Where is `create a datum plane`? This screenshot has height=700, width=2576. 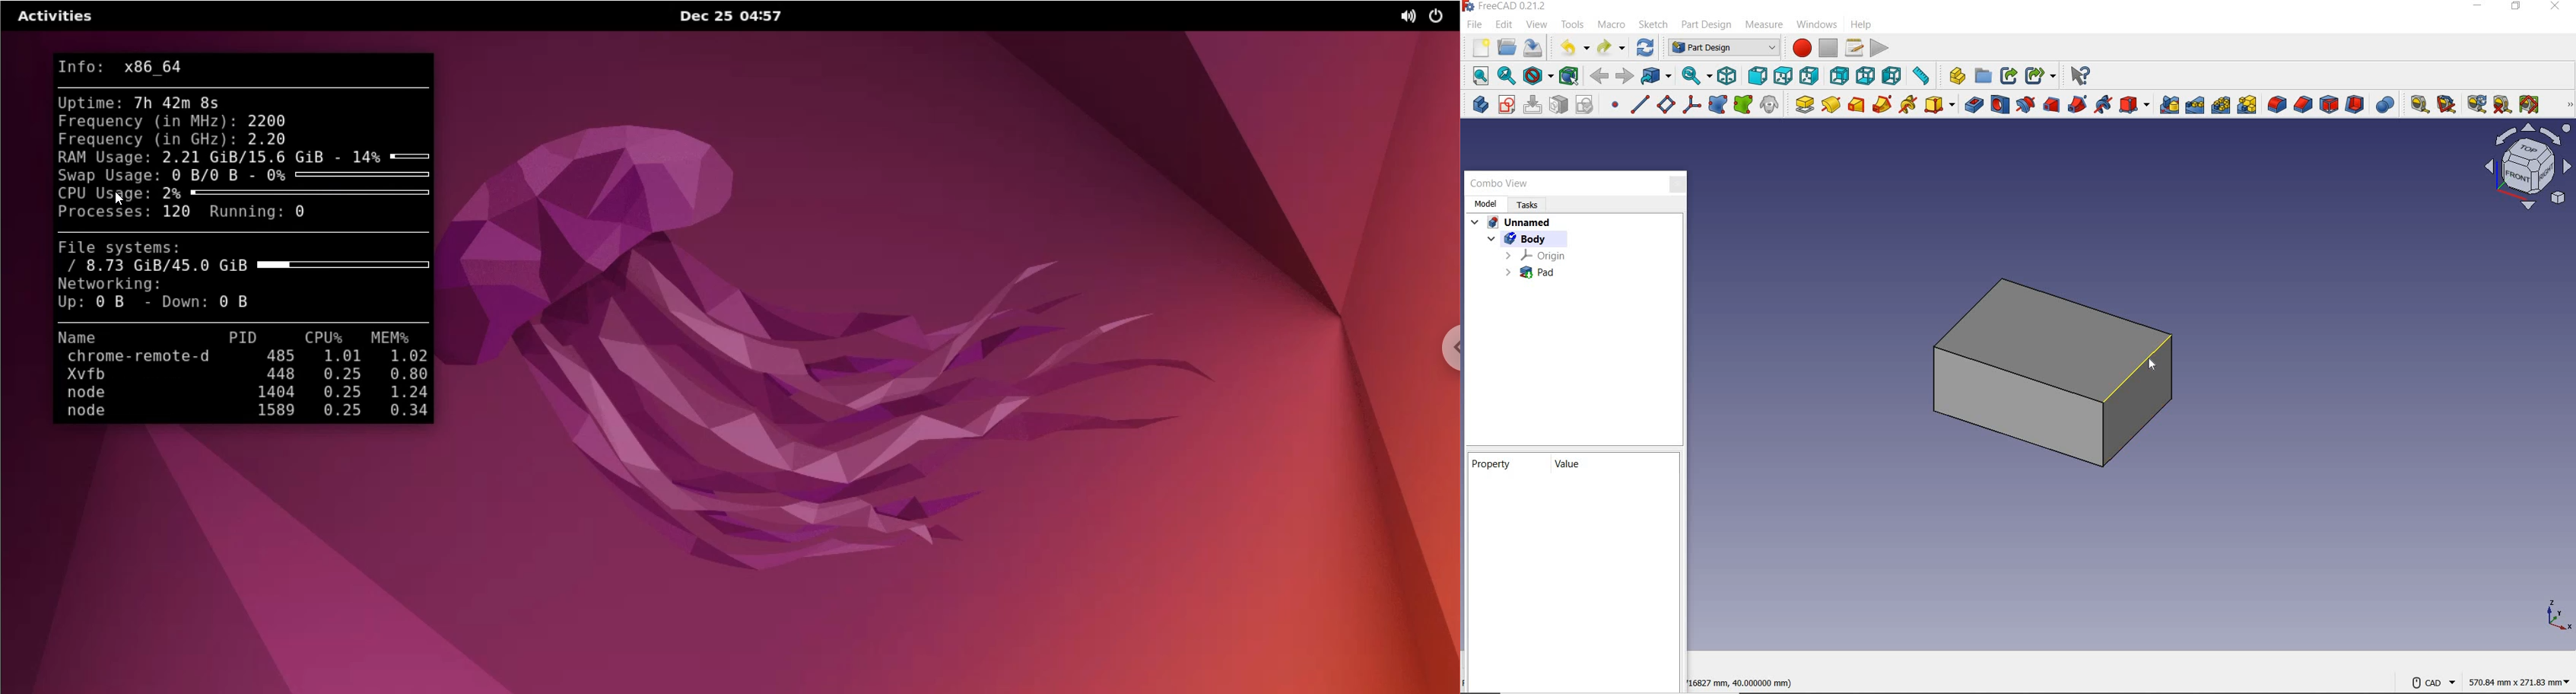 create a datum plane is located at coordinates (1666, 104).